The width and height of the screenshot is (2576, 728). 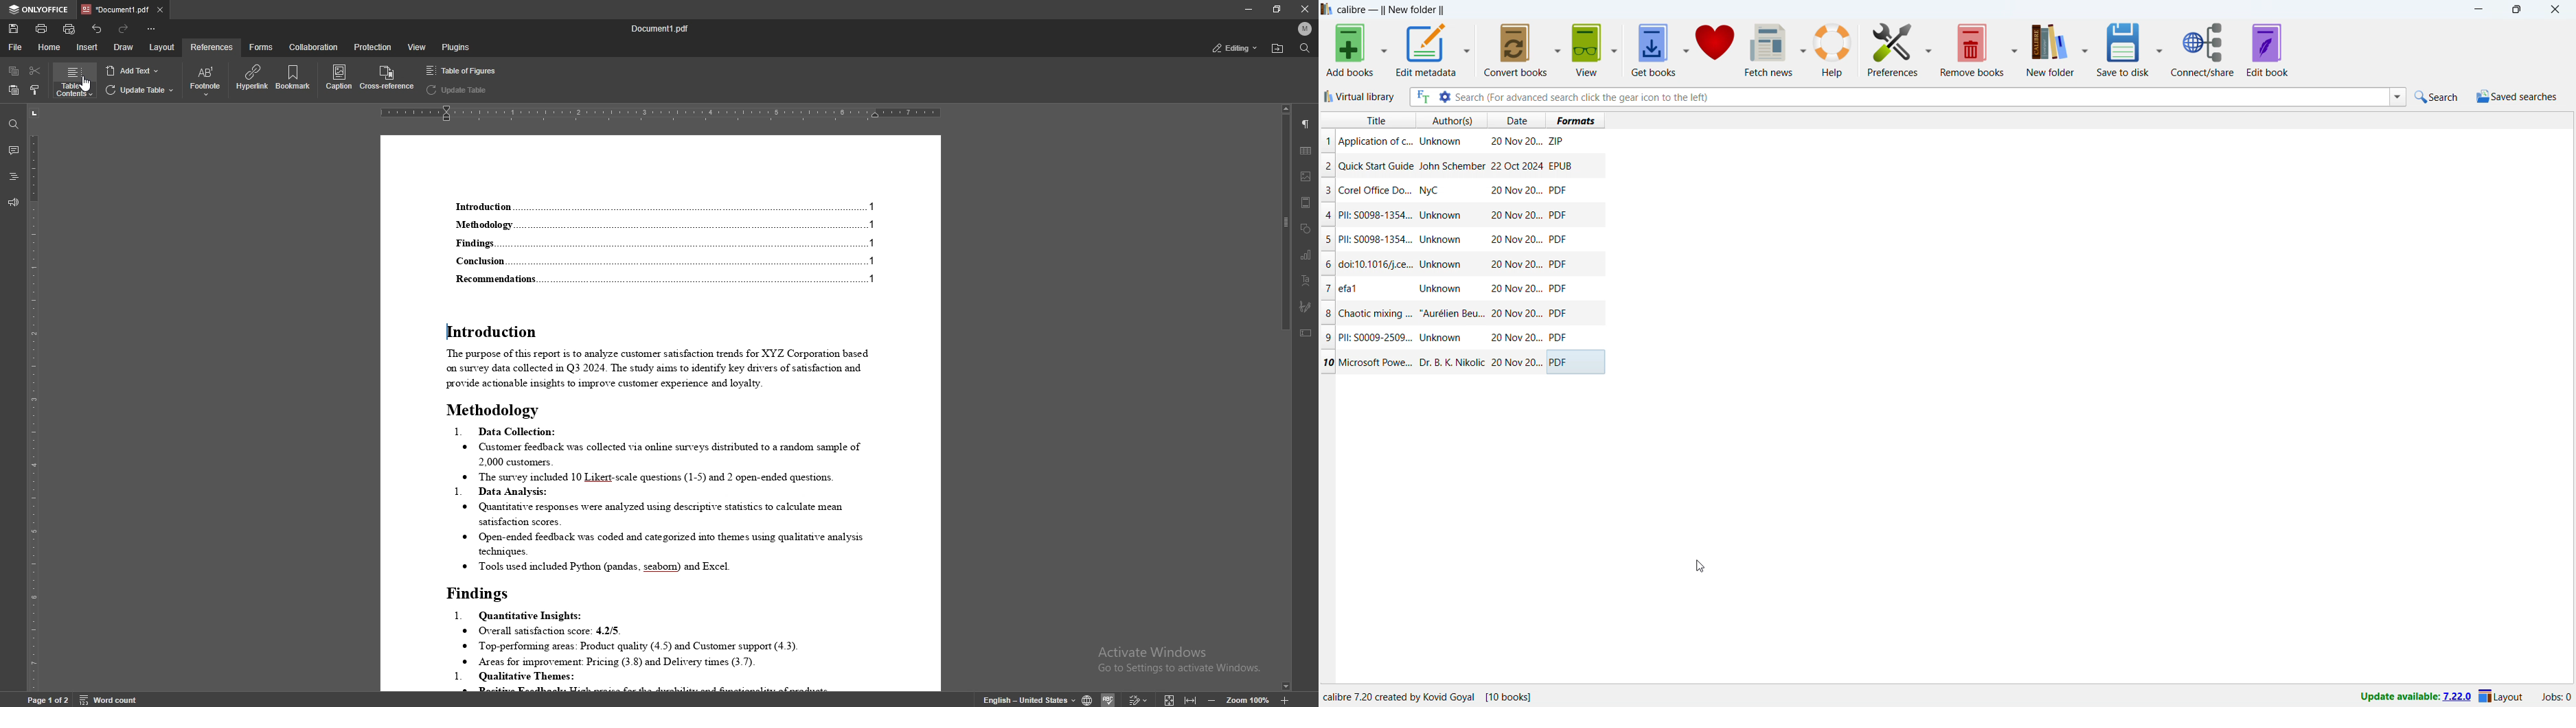 I want to click on close, so click(x=163, y=9).